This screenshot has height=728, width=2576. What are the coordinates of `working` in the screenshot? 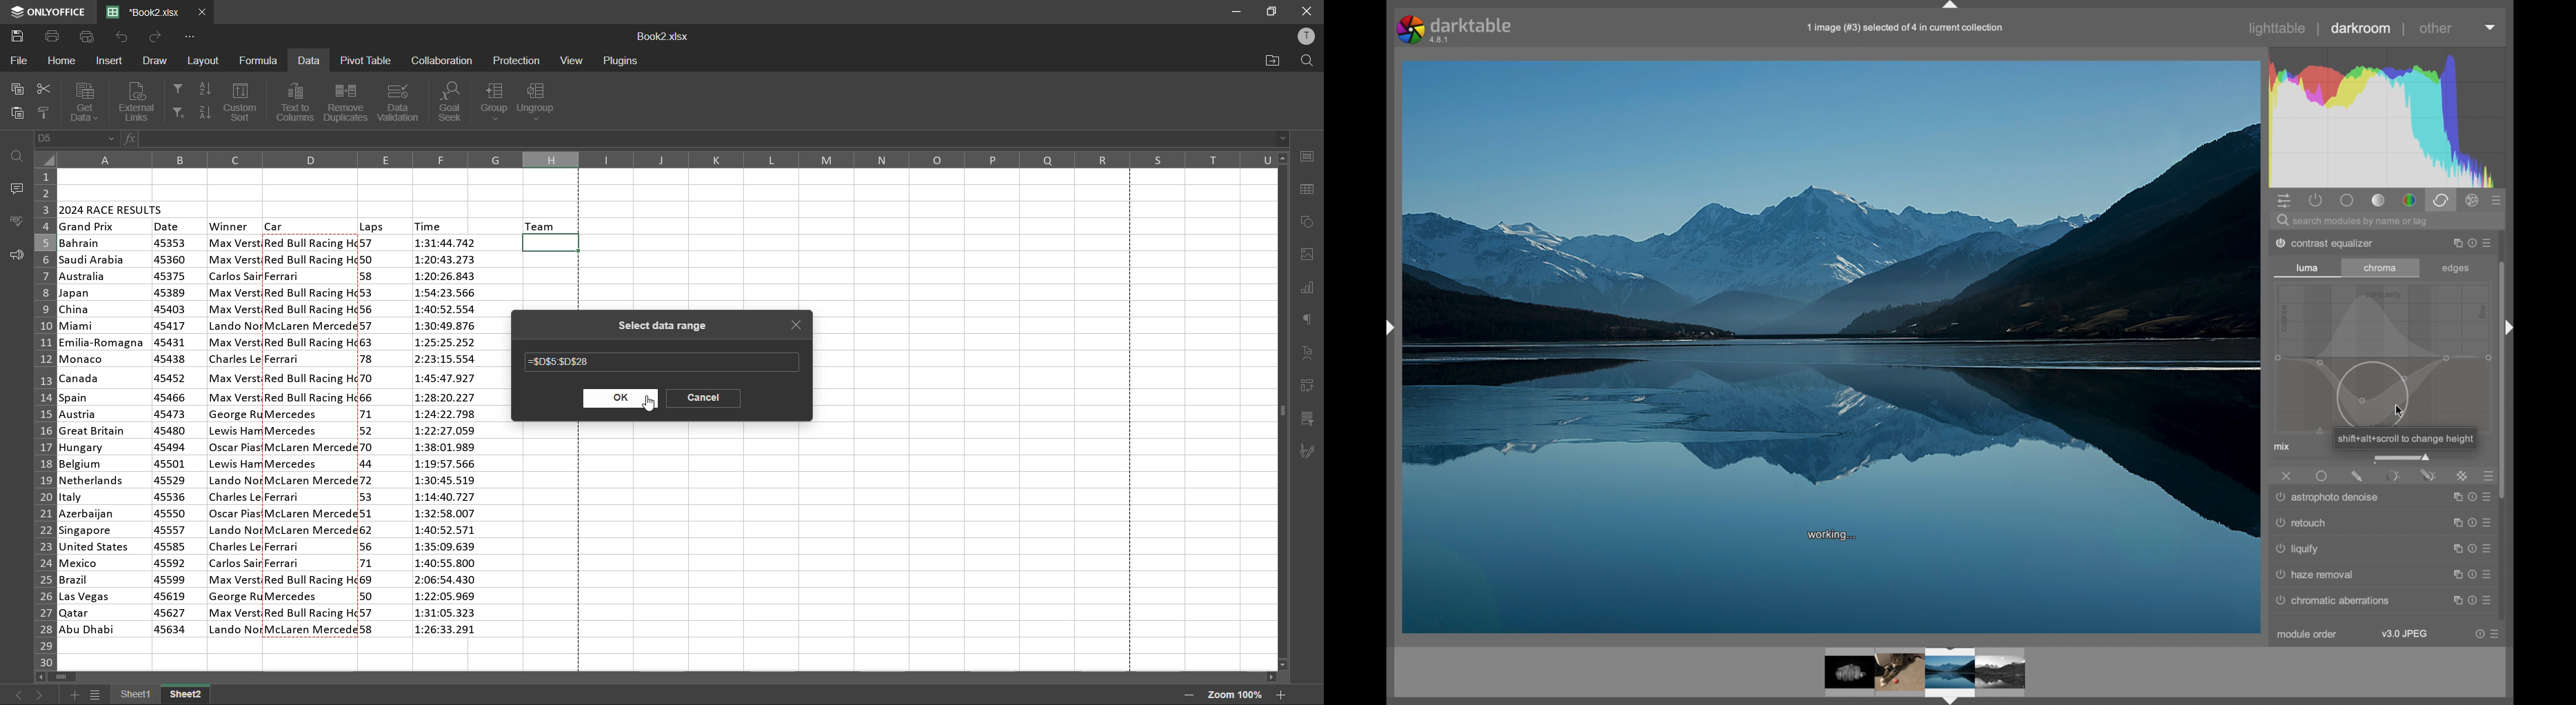 It's located at (1833, 535).